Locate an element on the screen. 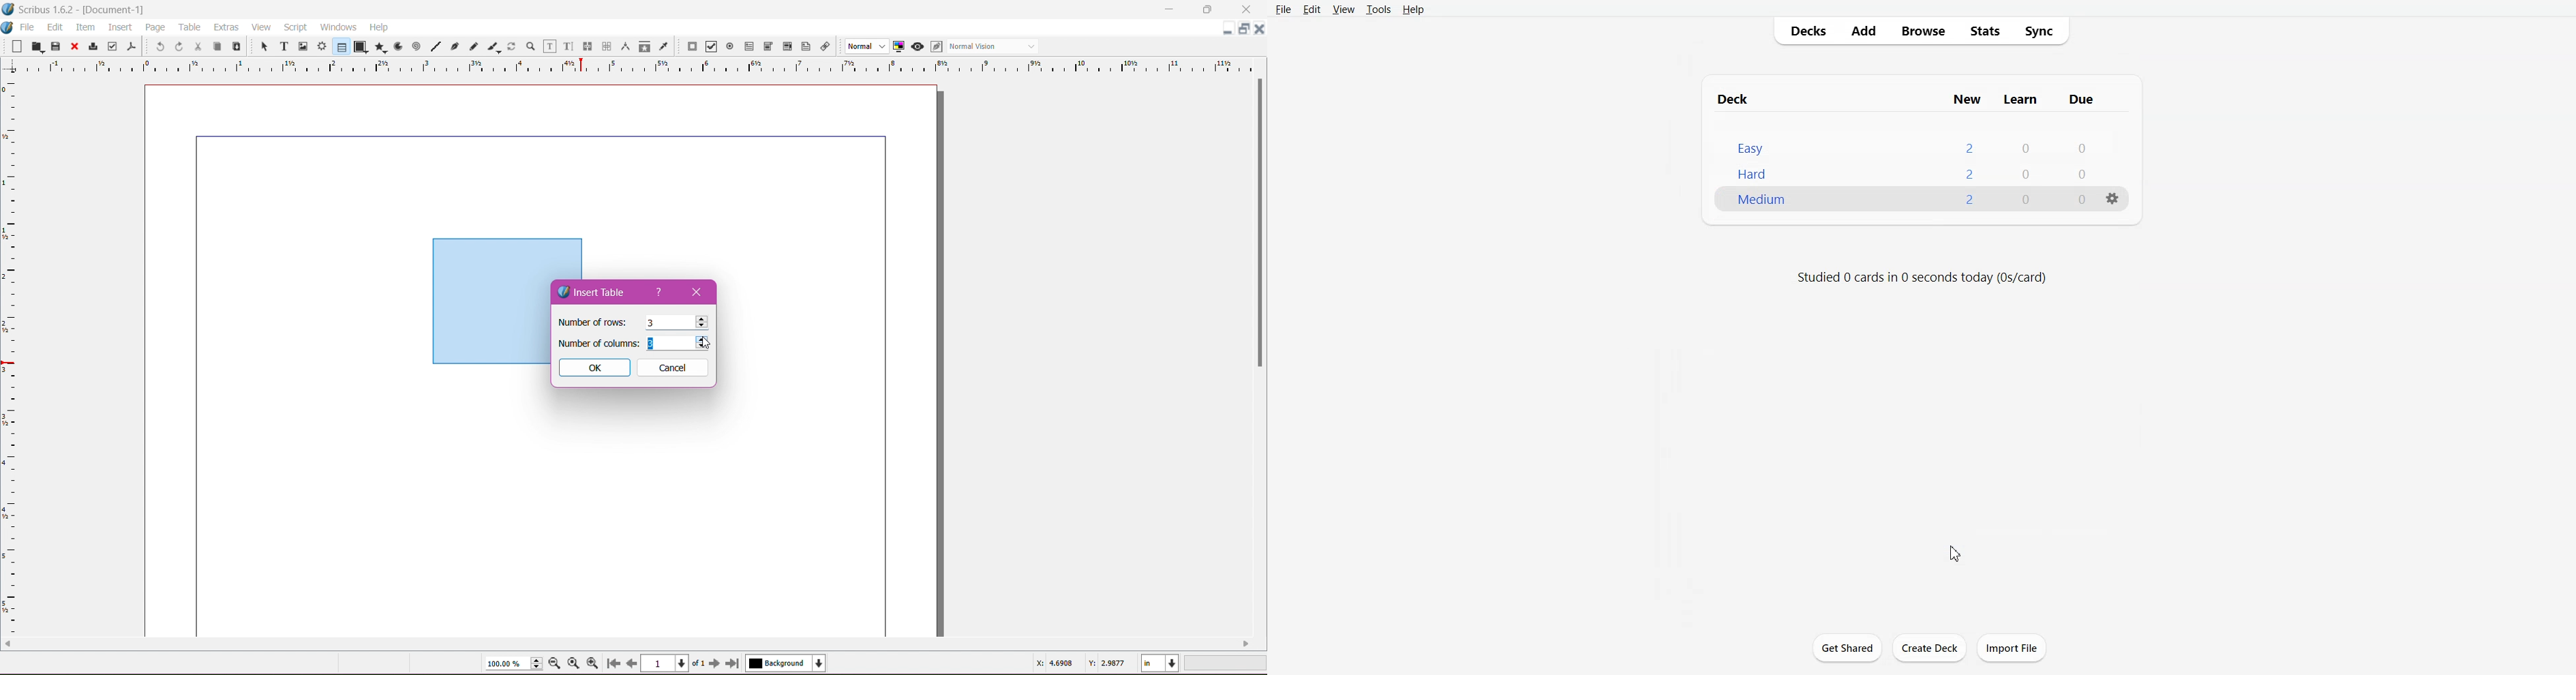  Measurements is located at coordinates (624, 47).